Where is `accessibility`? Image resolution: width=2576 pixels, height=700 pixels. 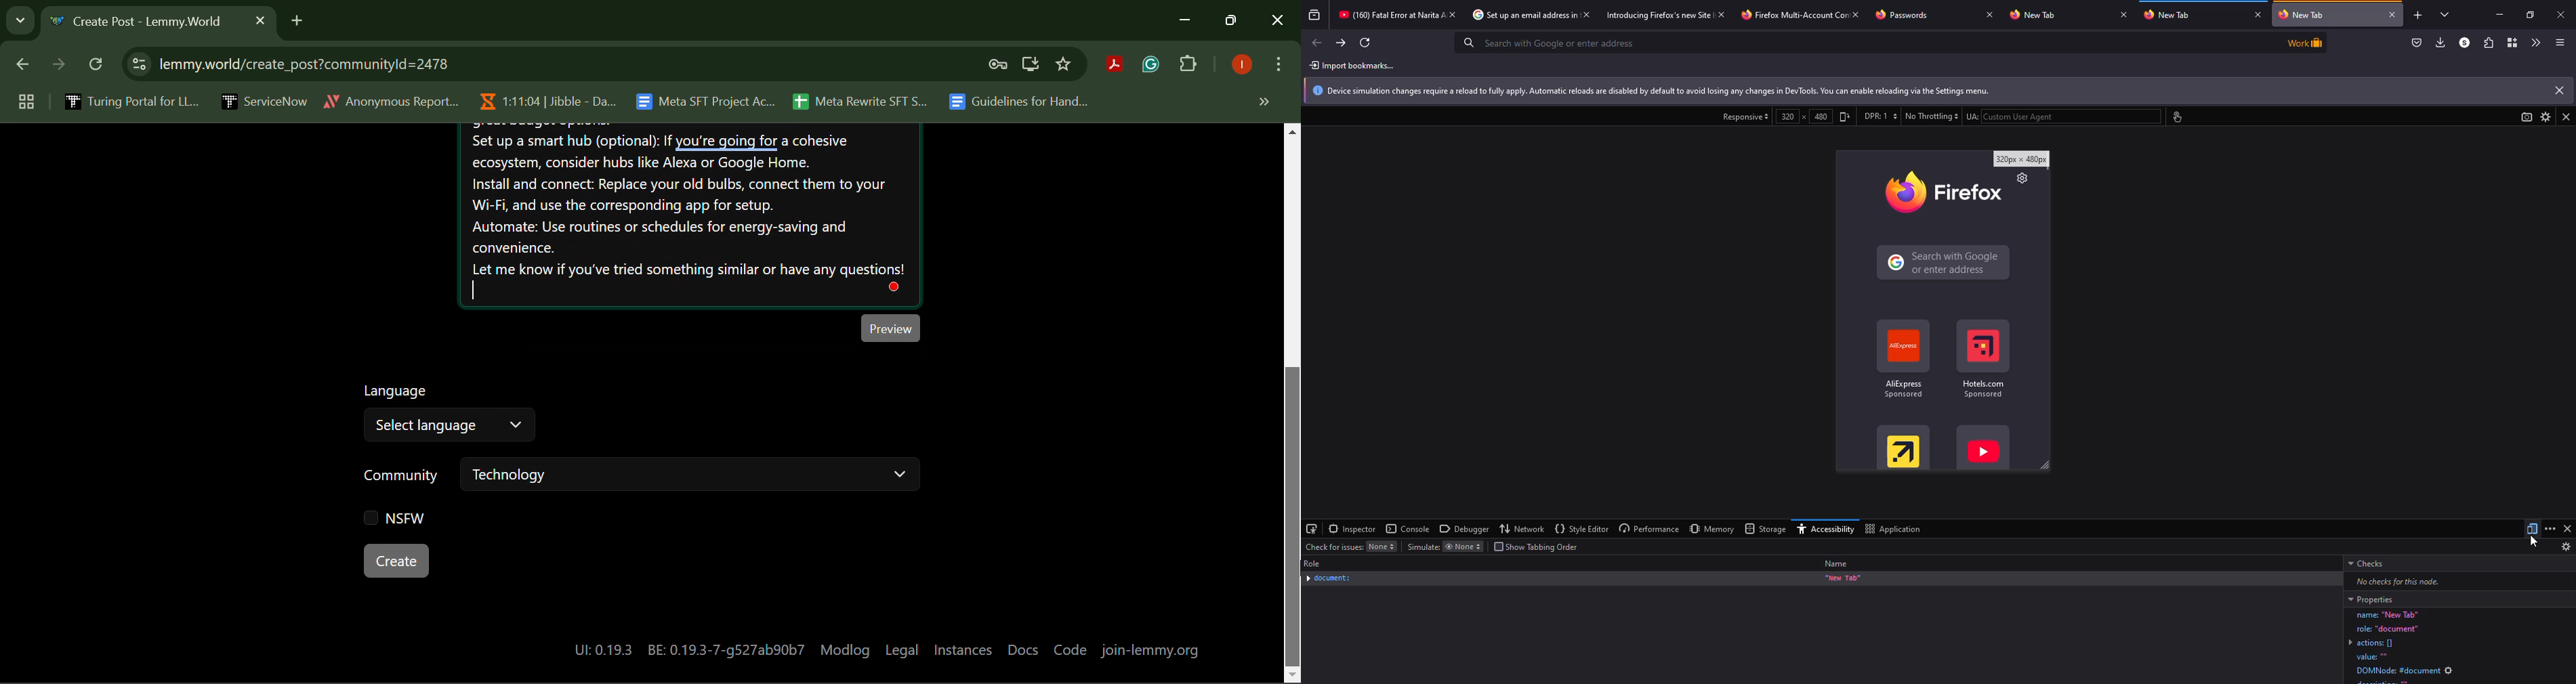
accessibility is located at coordinates (1824, 530).